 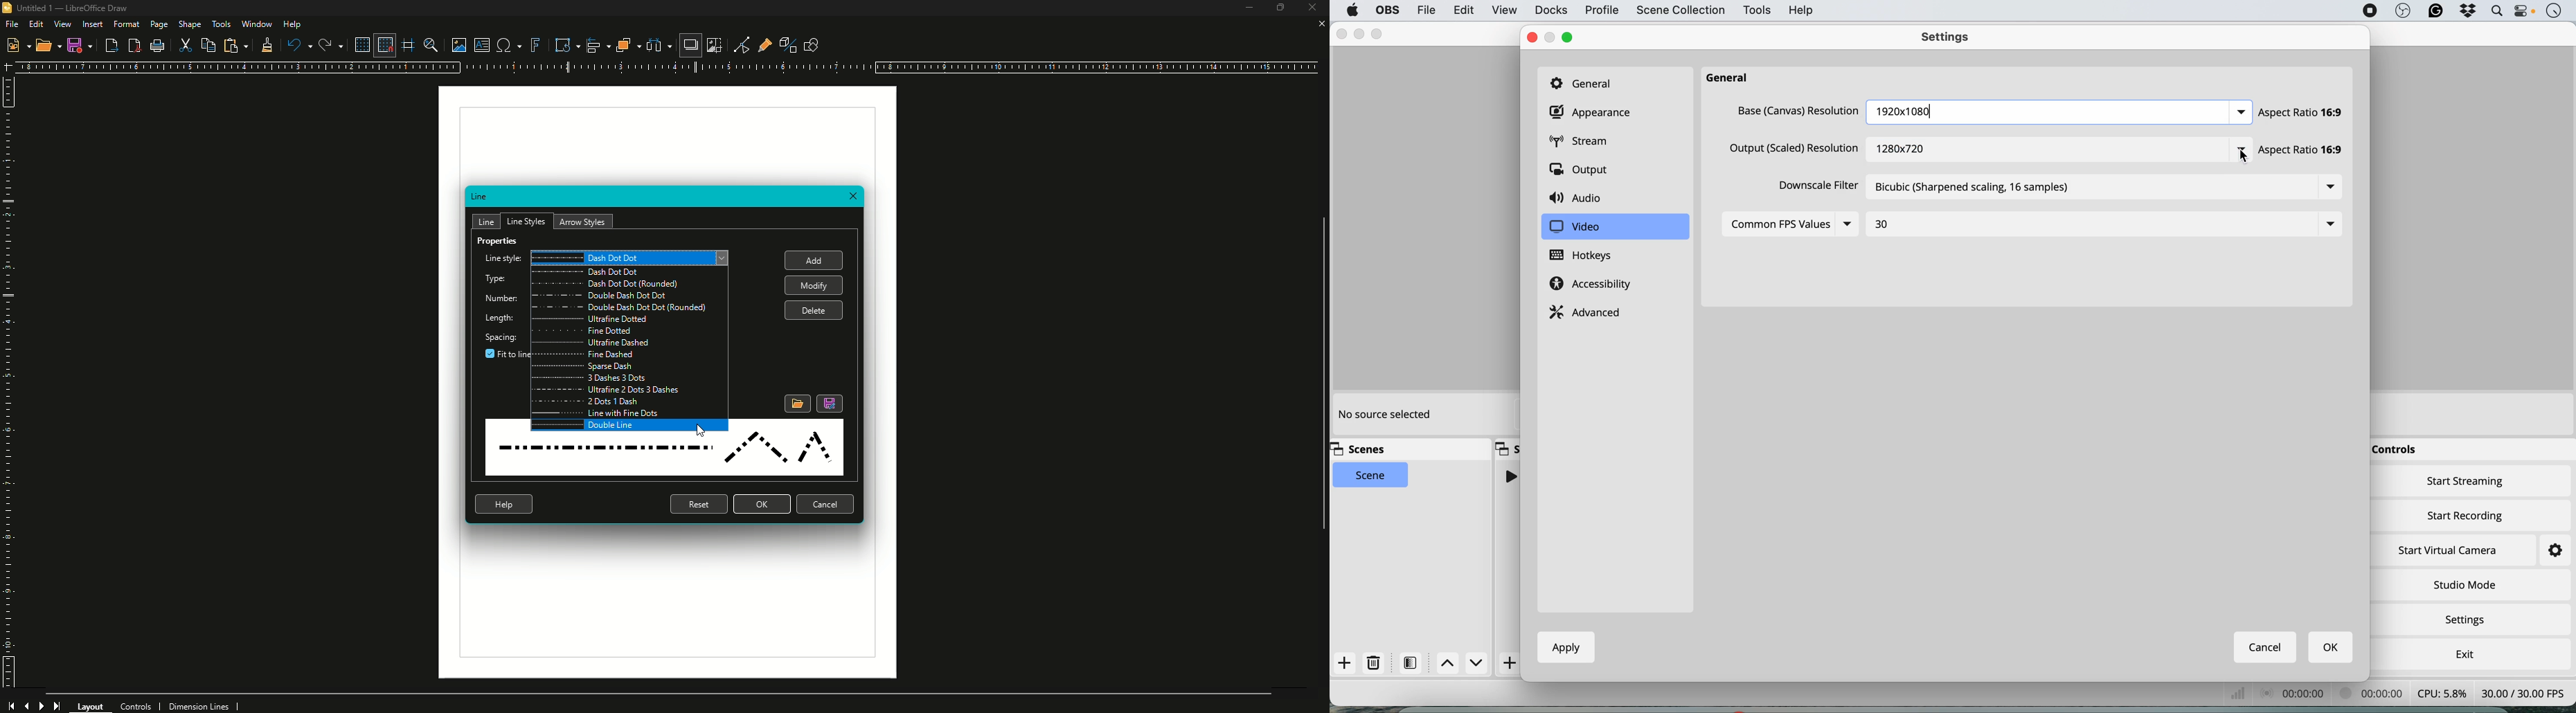 I want to click on settings, so click(x=2469, y=621).